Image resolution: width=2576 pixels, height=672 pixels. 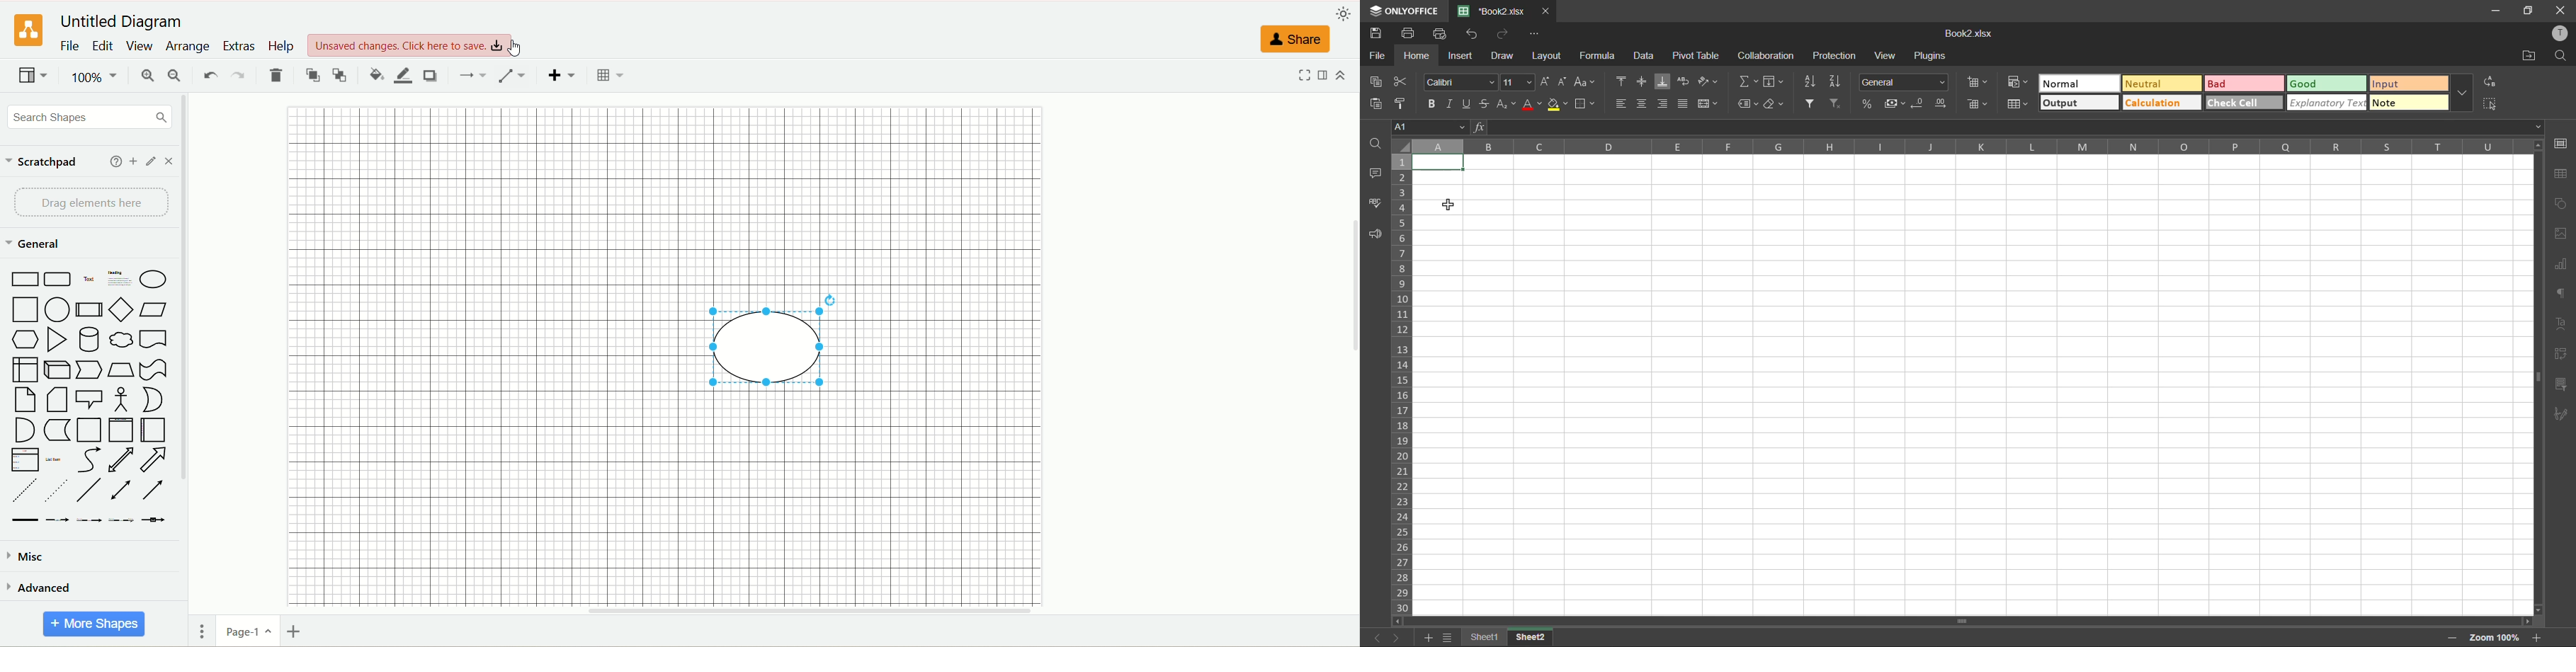 I want to click on font size, so click(x=1519, y=82).